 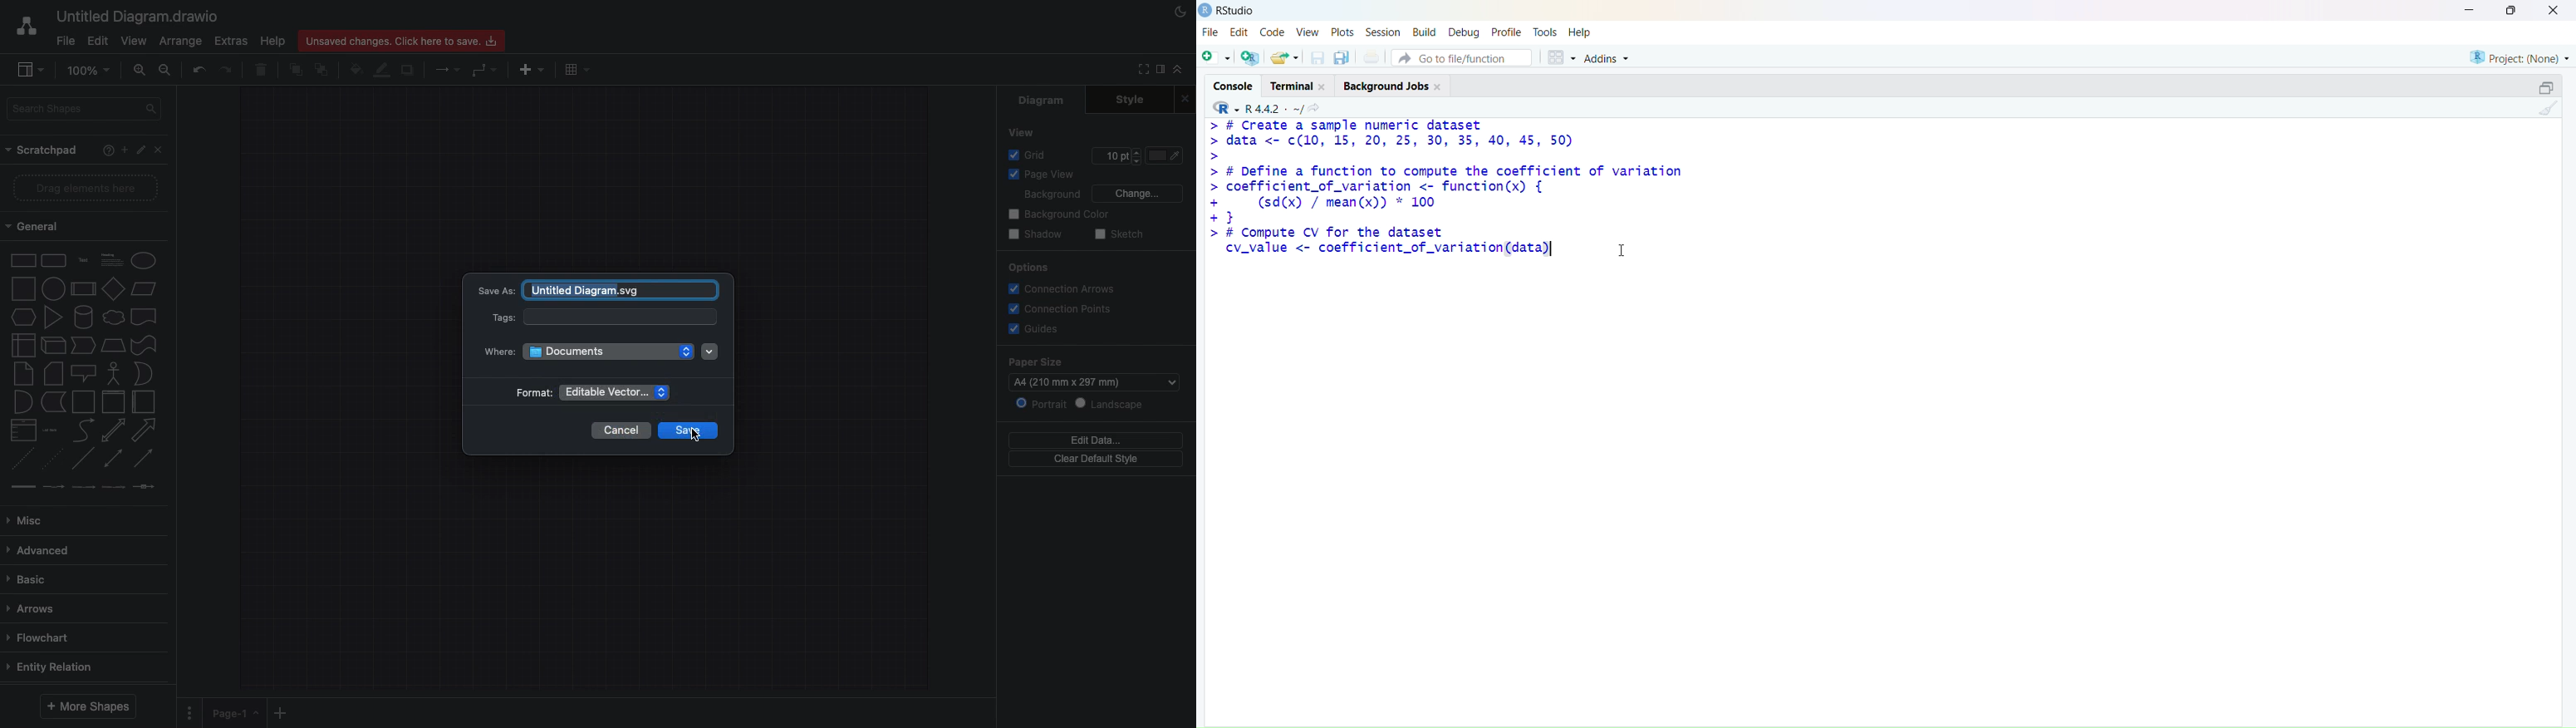 What do you see at coordinates (401, 40) in the screenshot?
I see `Unsaved changes. Click here to save.` at bounding box center [401, 40].